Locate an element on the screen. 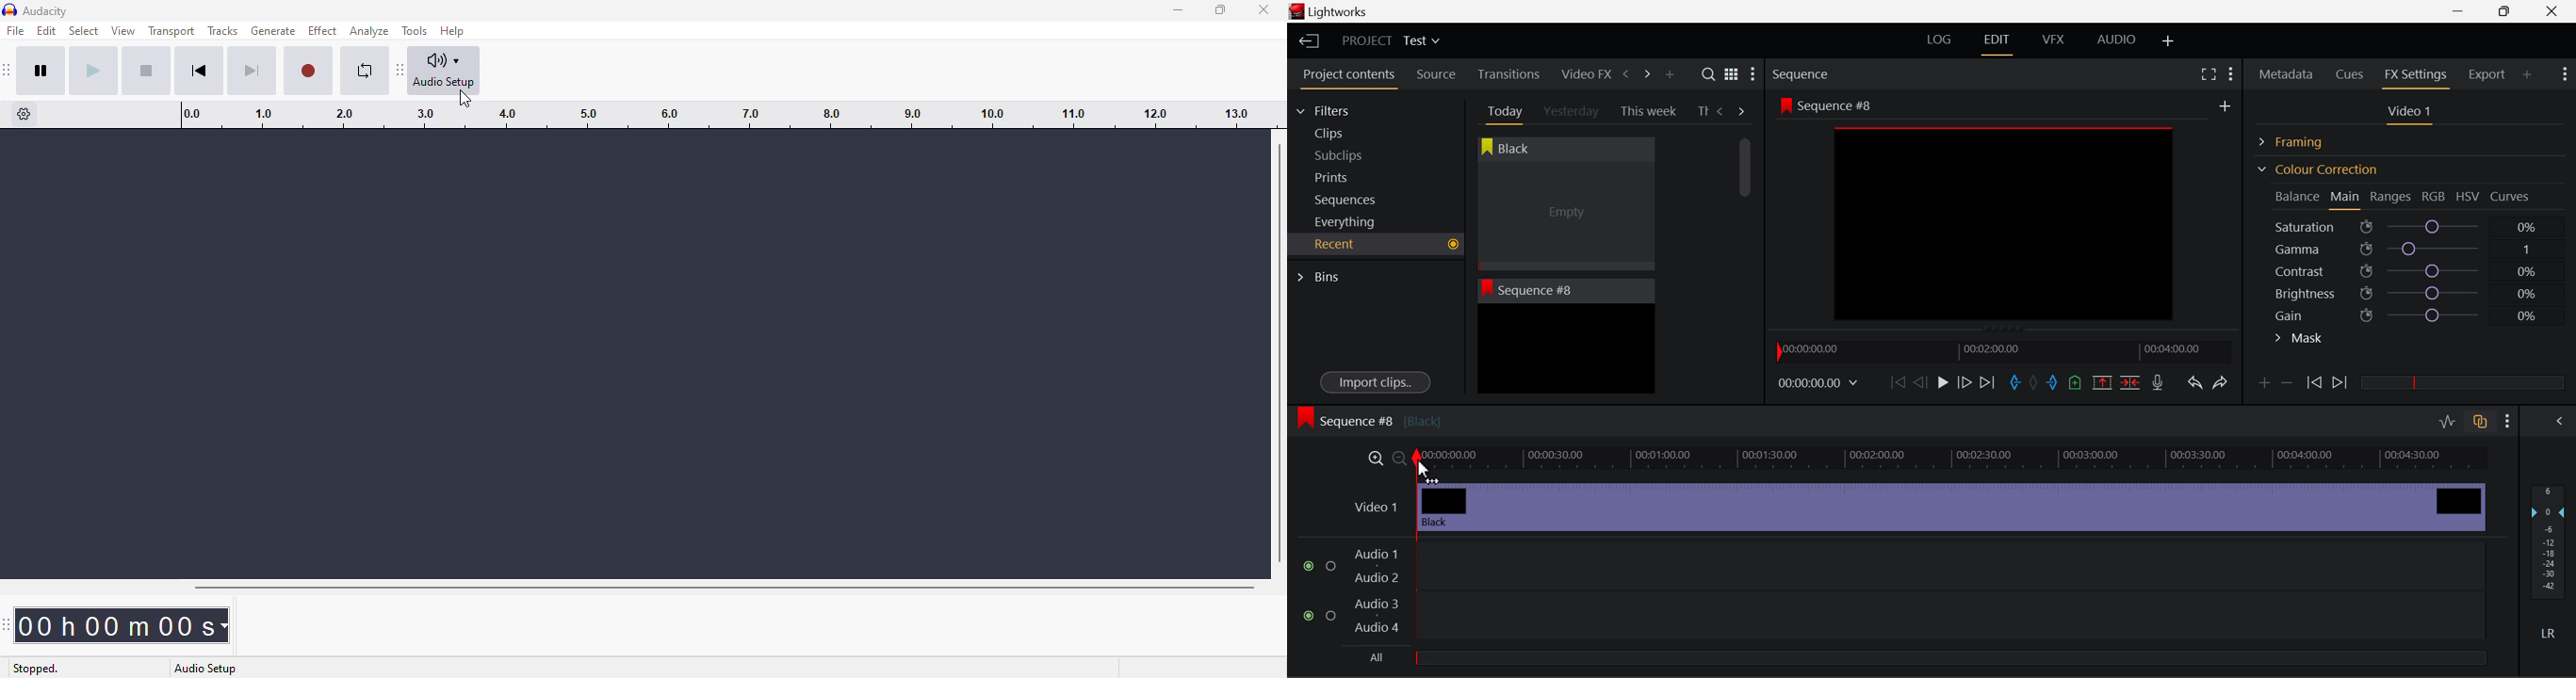 The width and height of the screenshot is (2576, 700). Export Panel is located at coordinates (2489, 74).